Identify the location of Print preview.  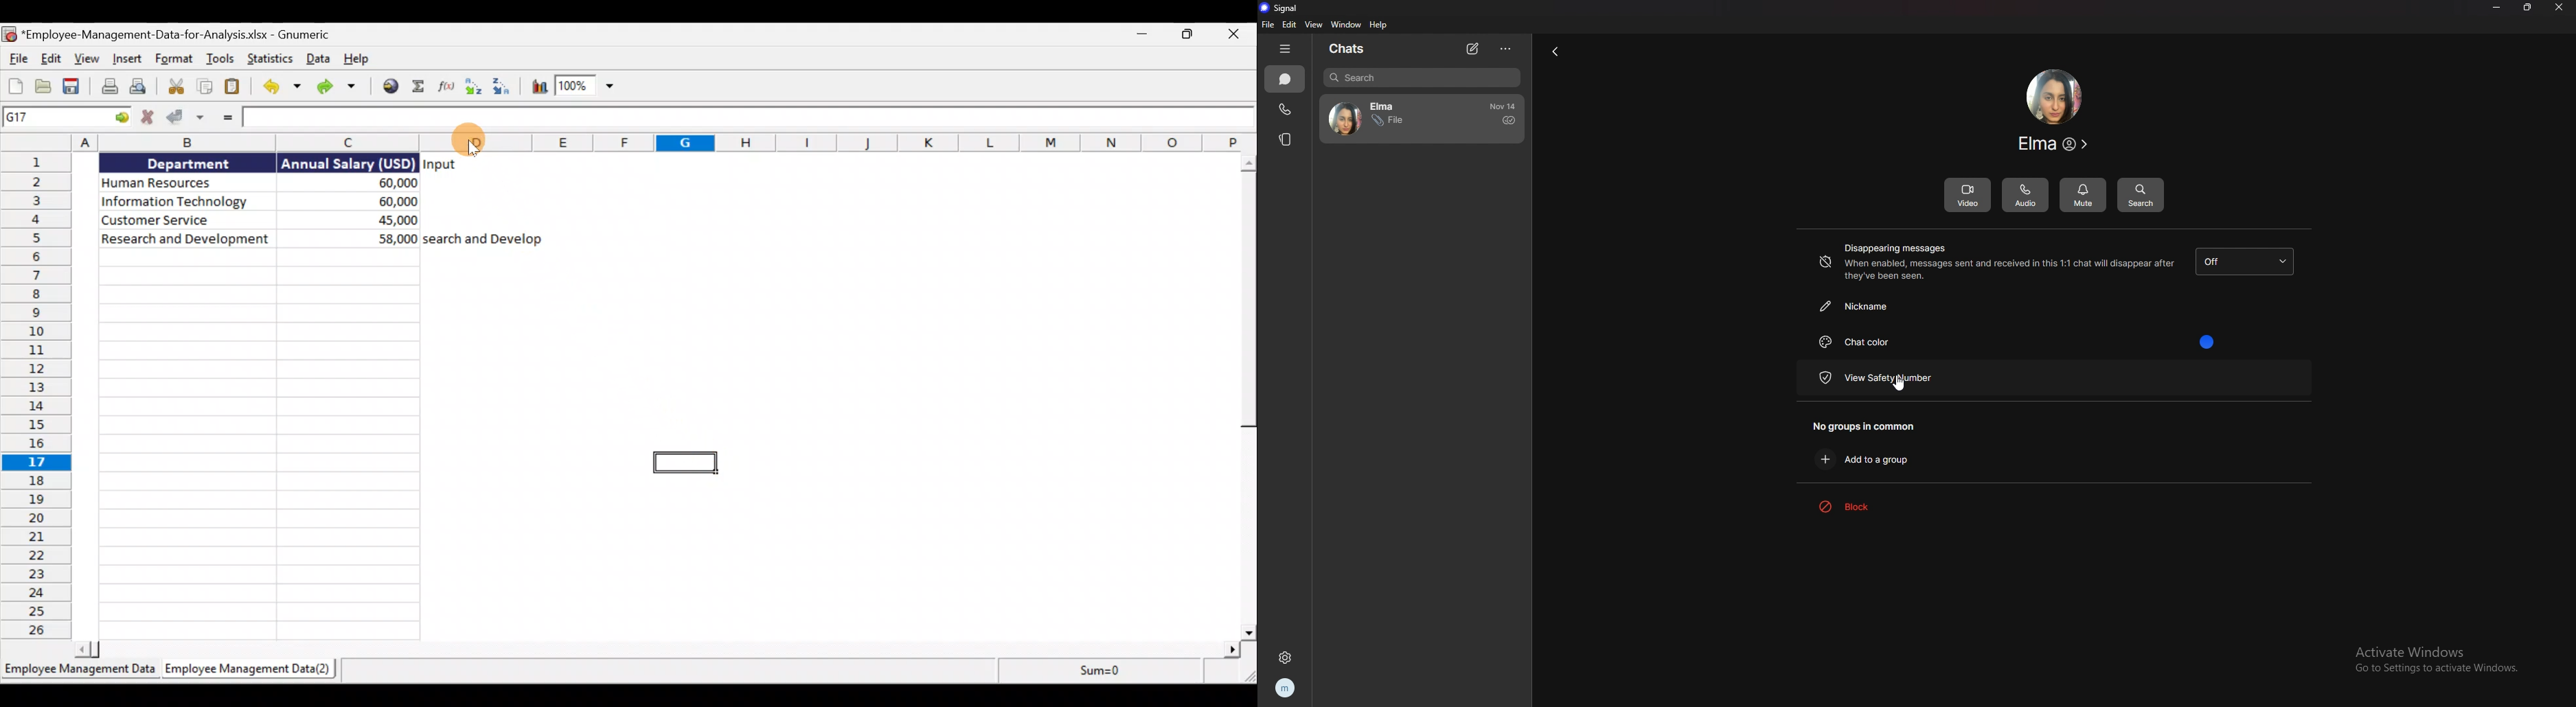
(140, 87).